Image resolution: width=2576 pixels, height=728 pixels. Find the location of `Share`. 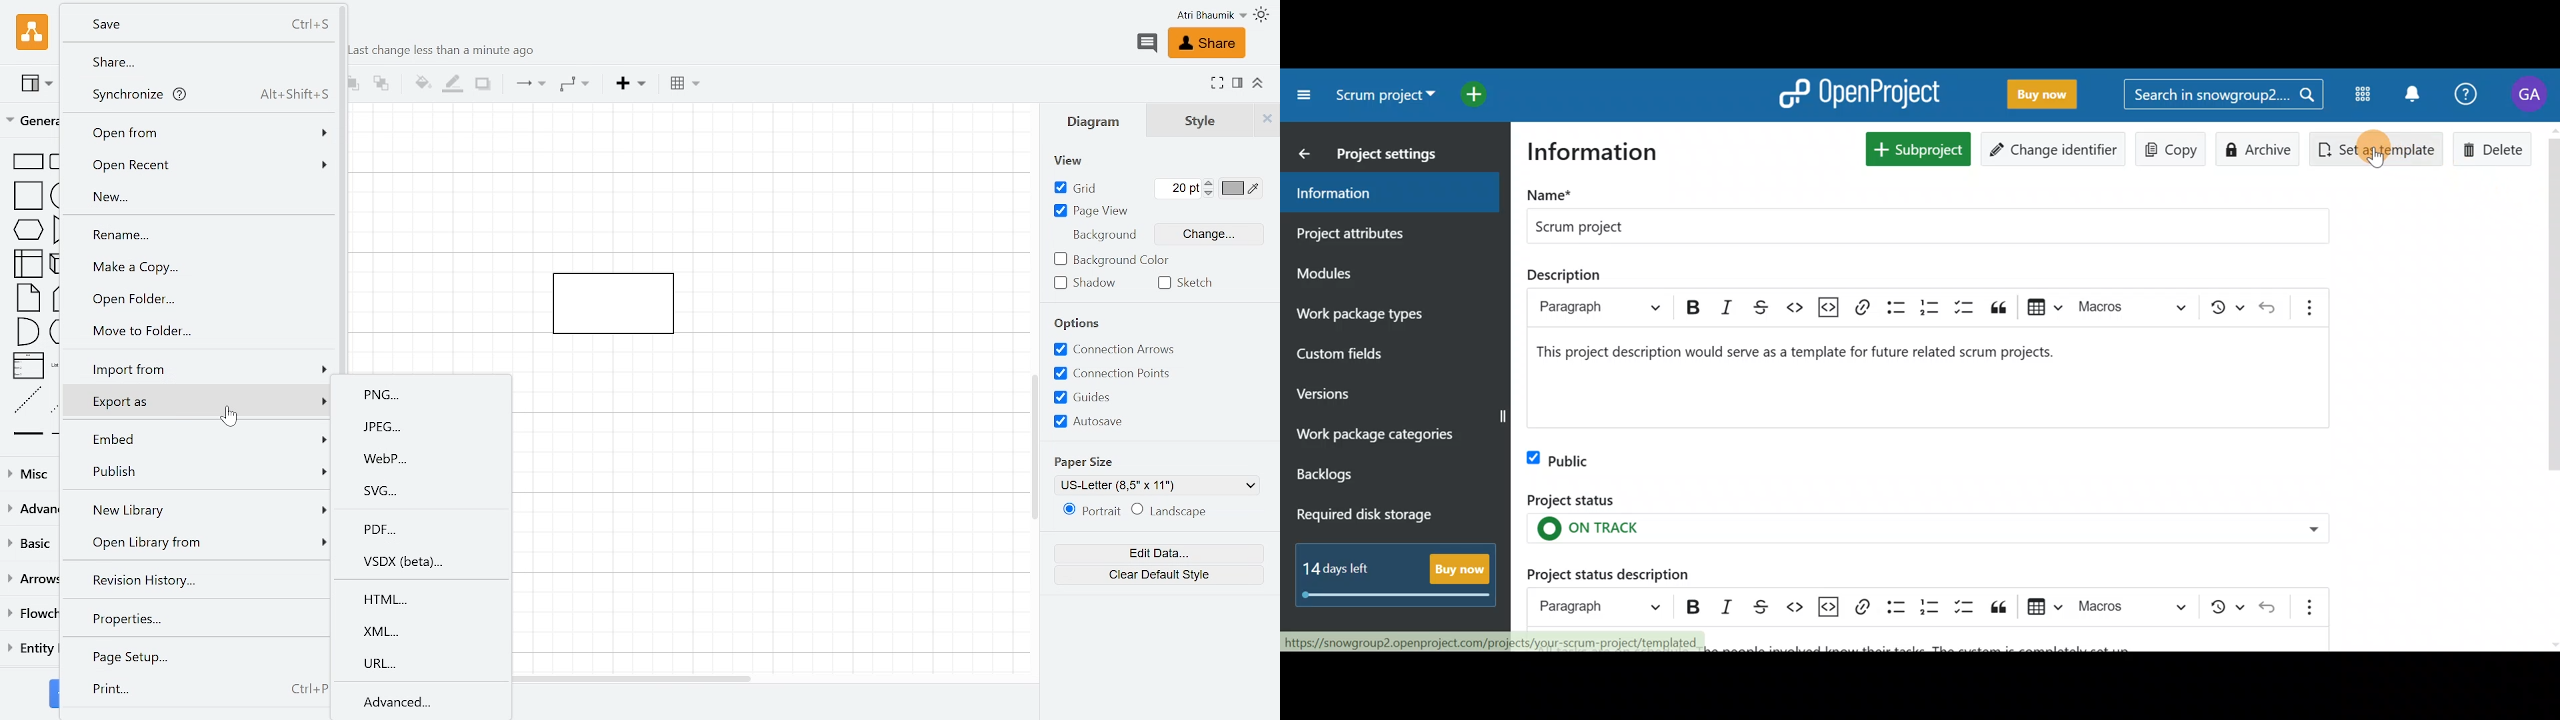

Share is located at coordinates (201, 62).